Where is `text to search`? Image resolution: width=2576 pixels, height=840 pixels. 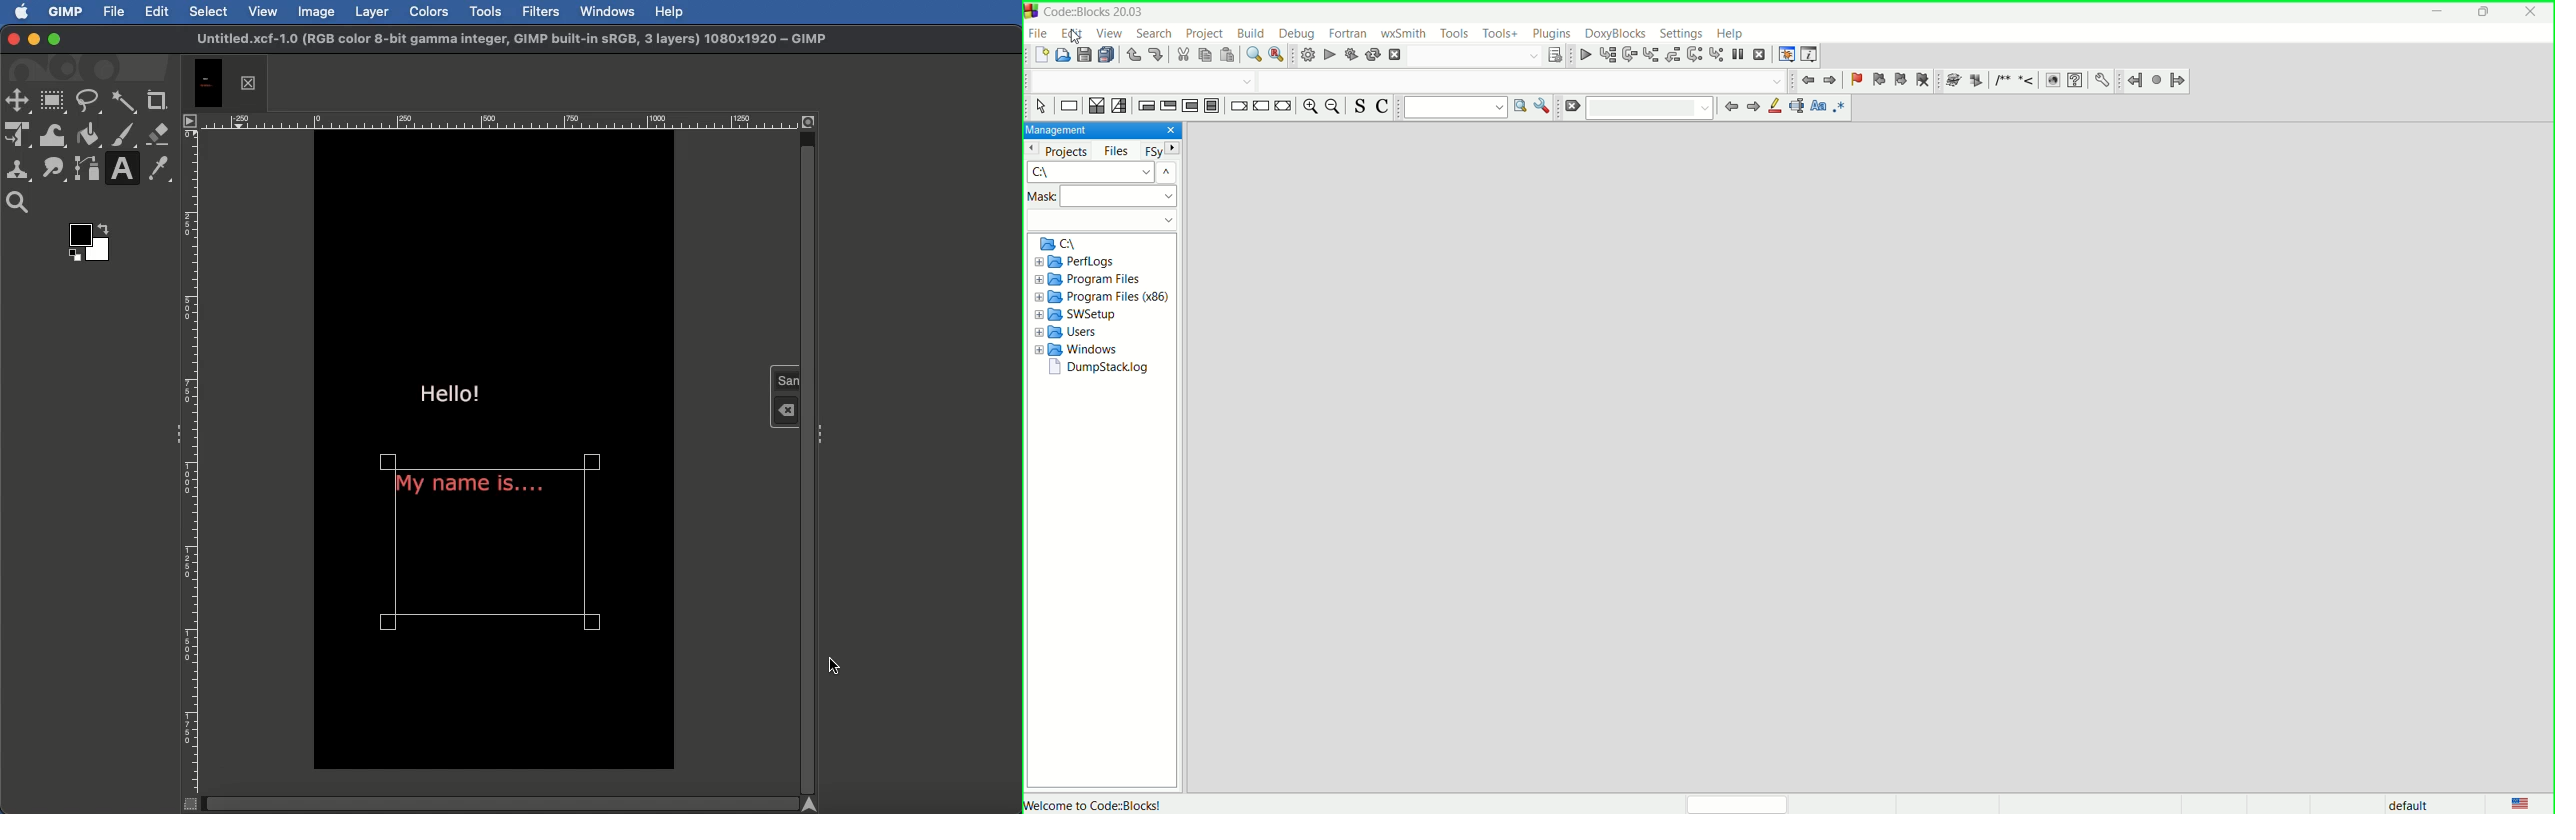 text to search is located at coordinates (1455, 108).